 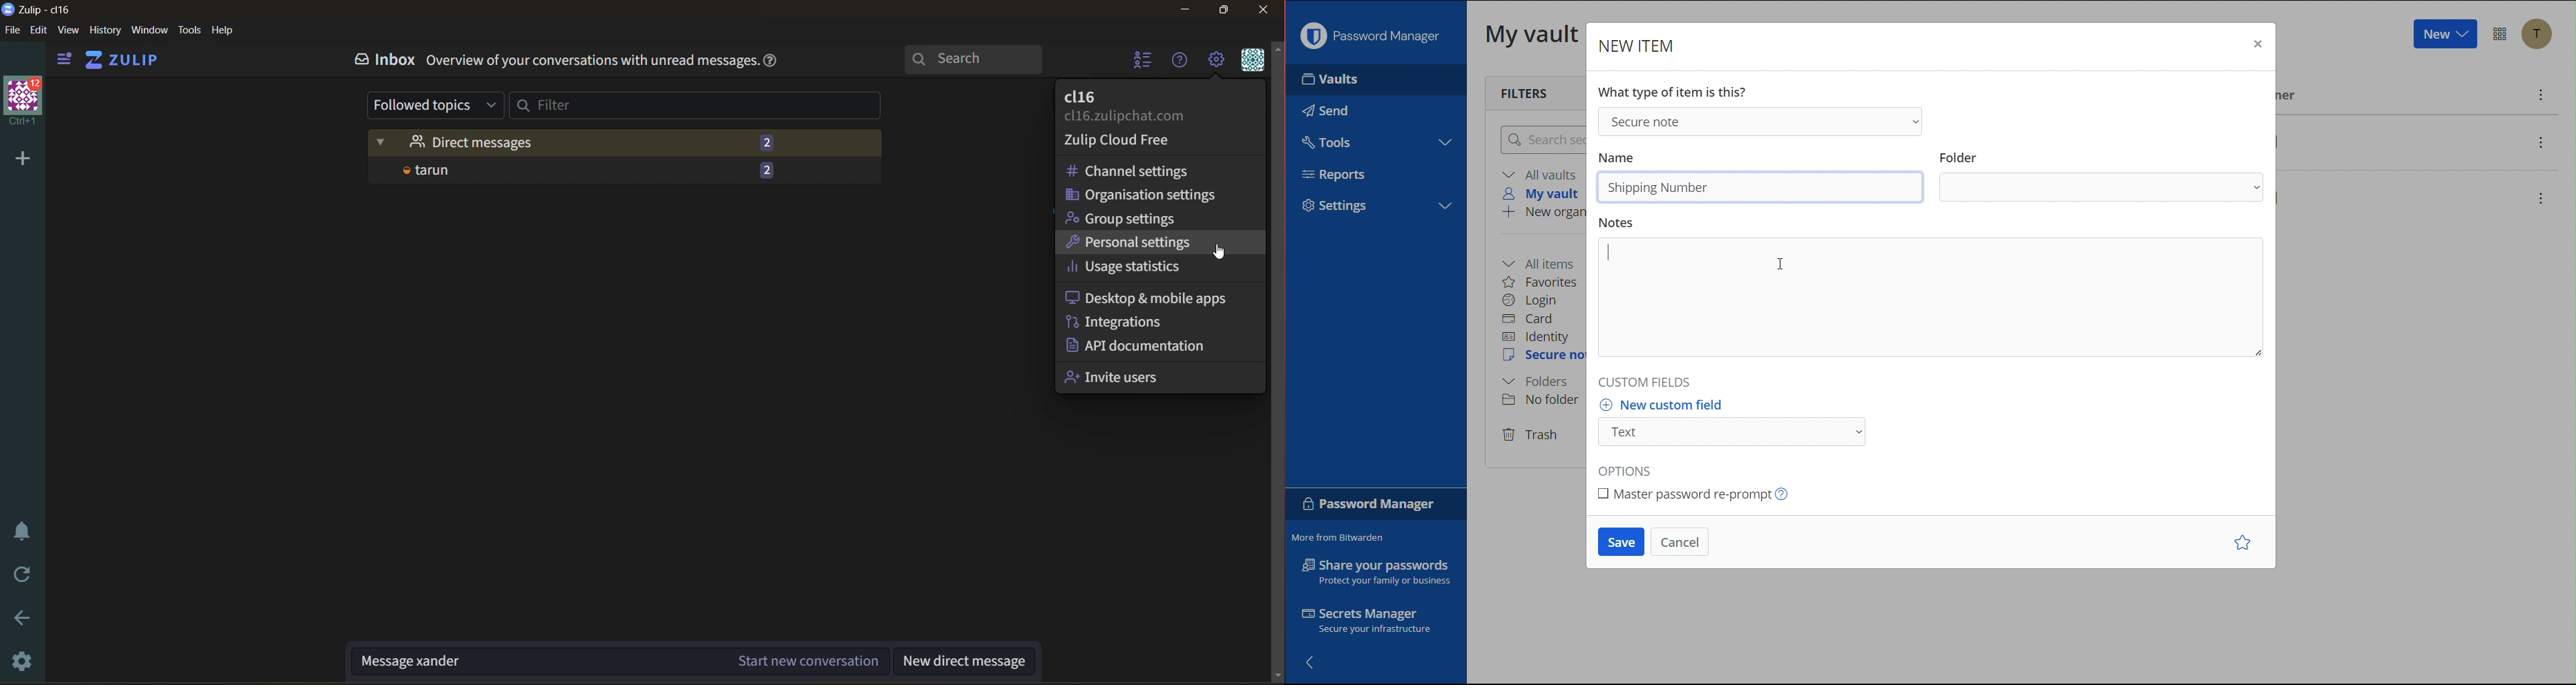 I want to click on Secure note, so click(x=1544, y=357).